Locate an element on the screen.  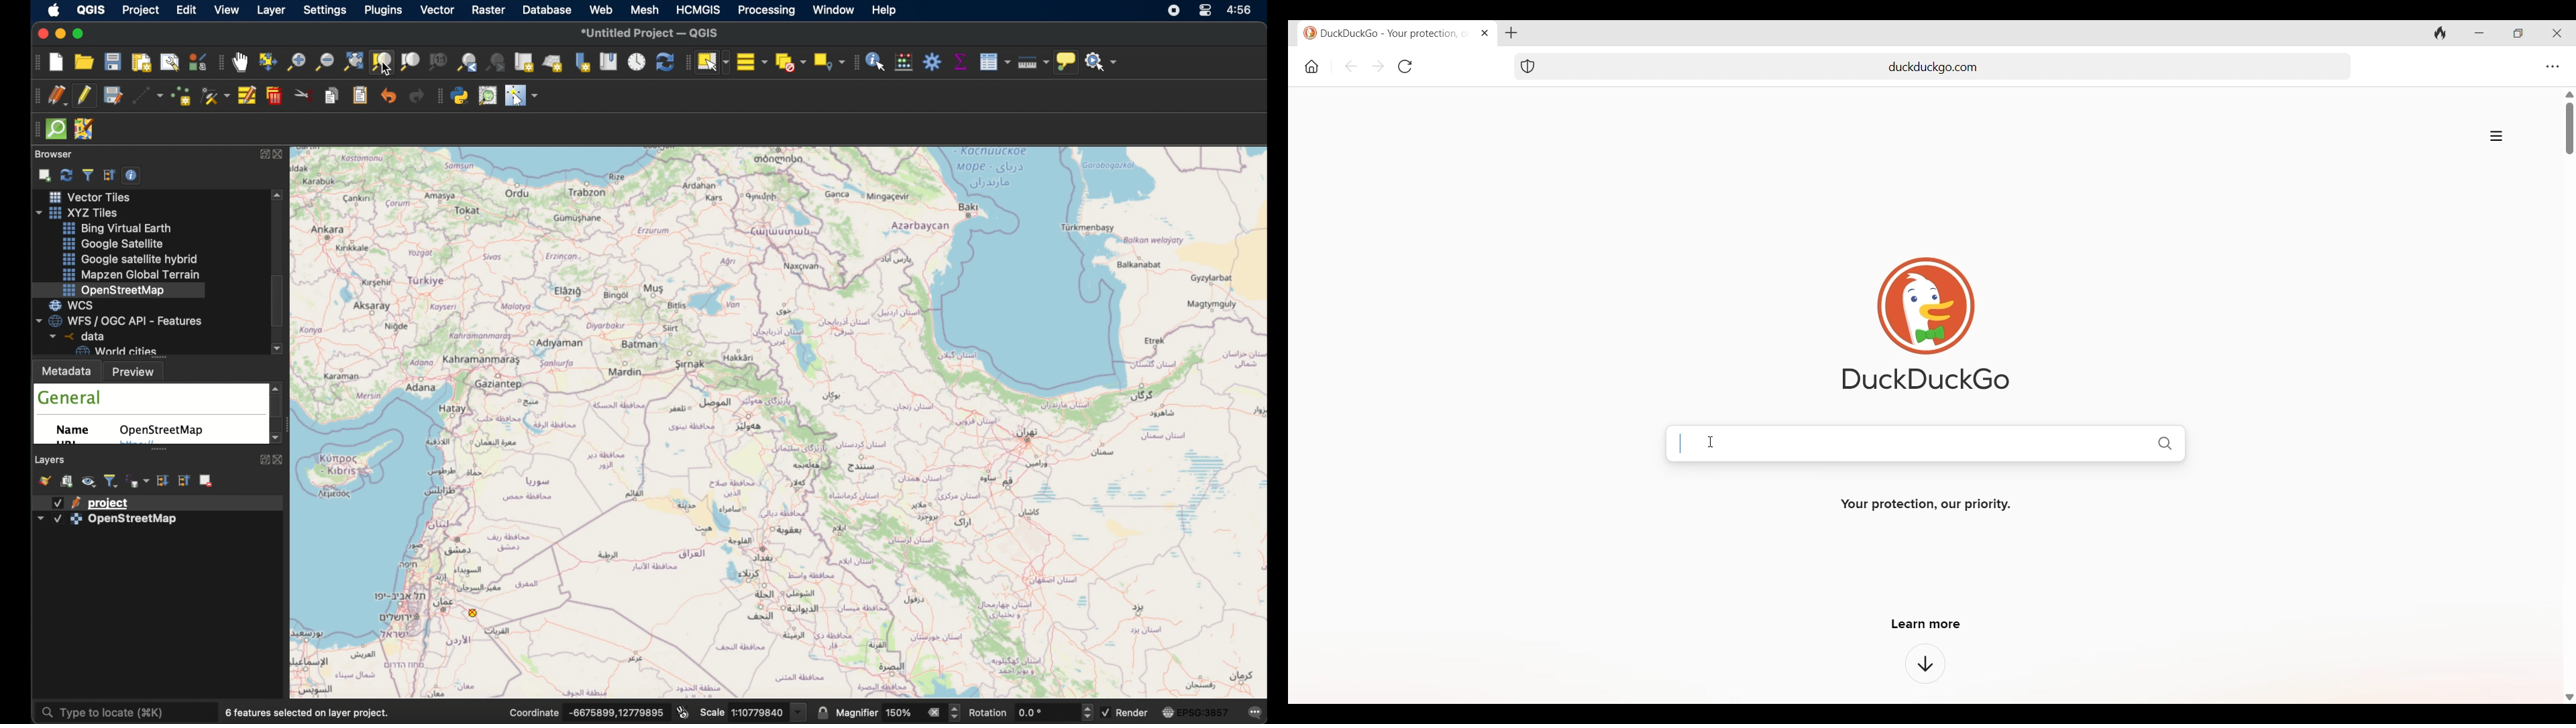
Scale value is located at coordinates (759, 713).